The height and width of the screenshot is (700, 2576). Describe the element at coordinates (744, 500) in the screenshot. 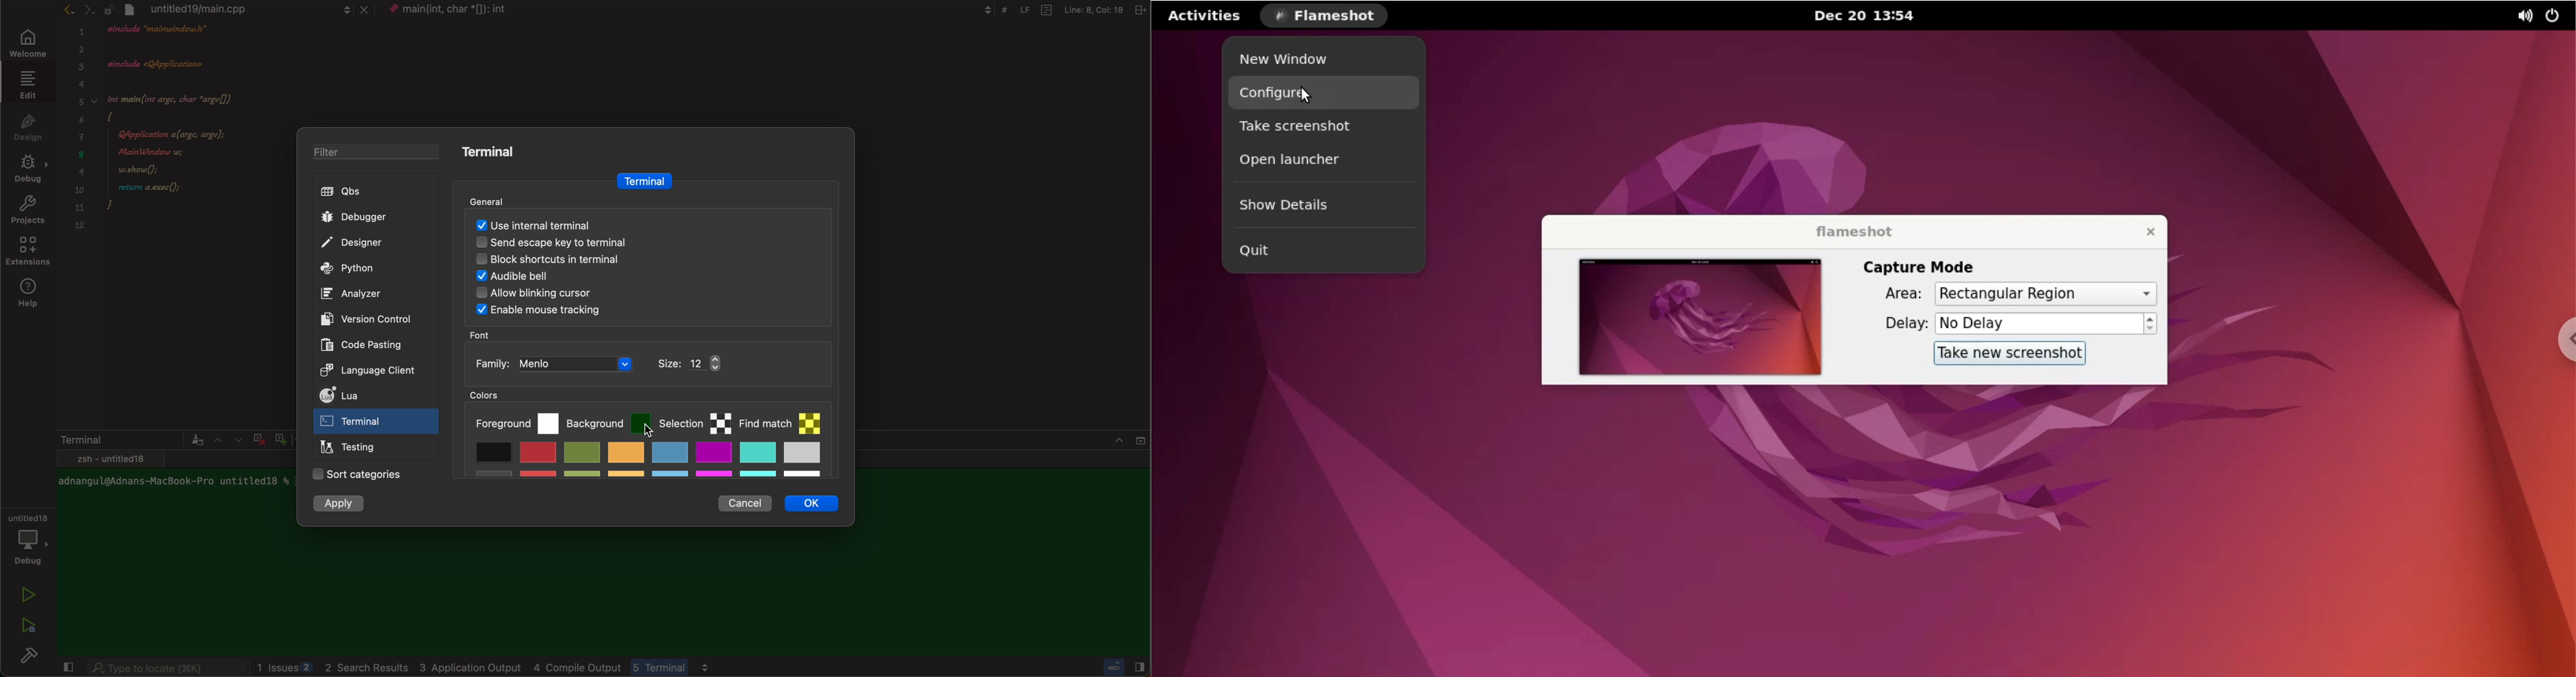

I see `cancel` at that location.